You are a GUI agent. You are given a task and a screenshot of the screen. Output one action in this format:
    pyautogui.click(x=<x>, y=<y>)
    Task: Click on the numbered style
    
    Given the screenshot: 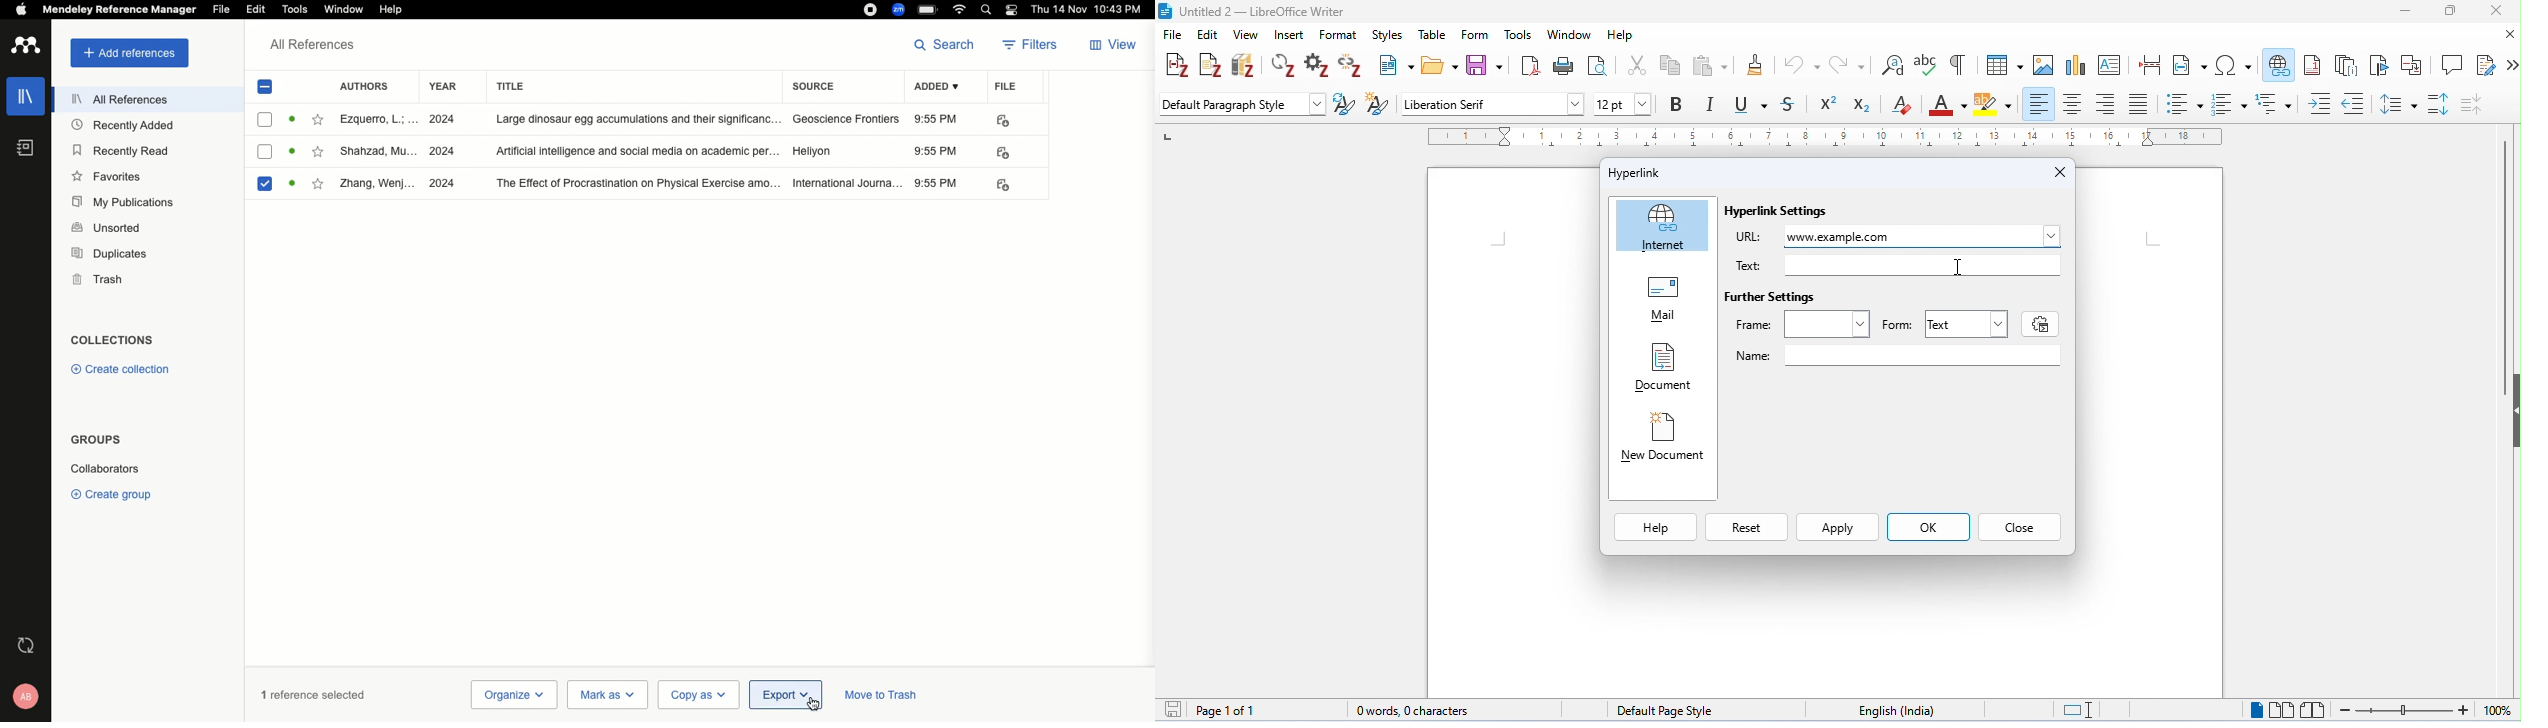 What is the action you would take?
    pyautogui.click(x=2231, y=105)
    